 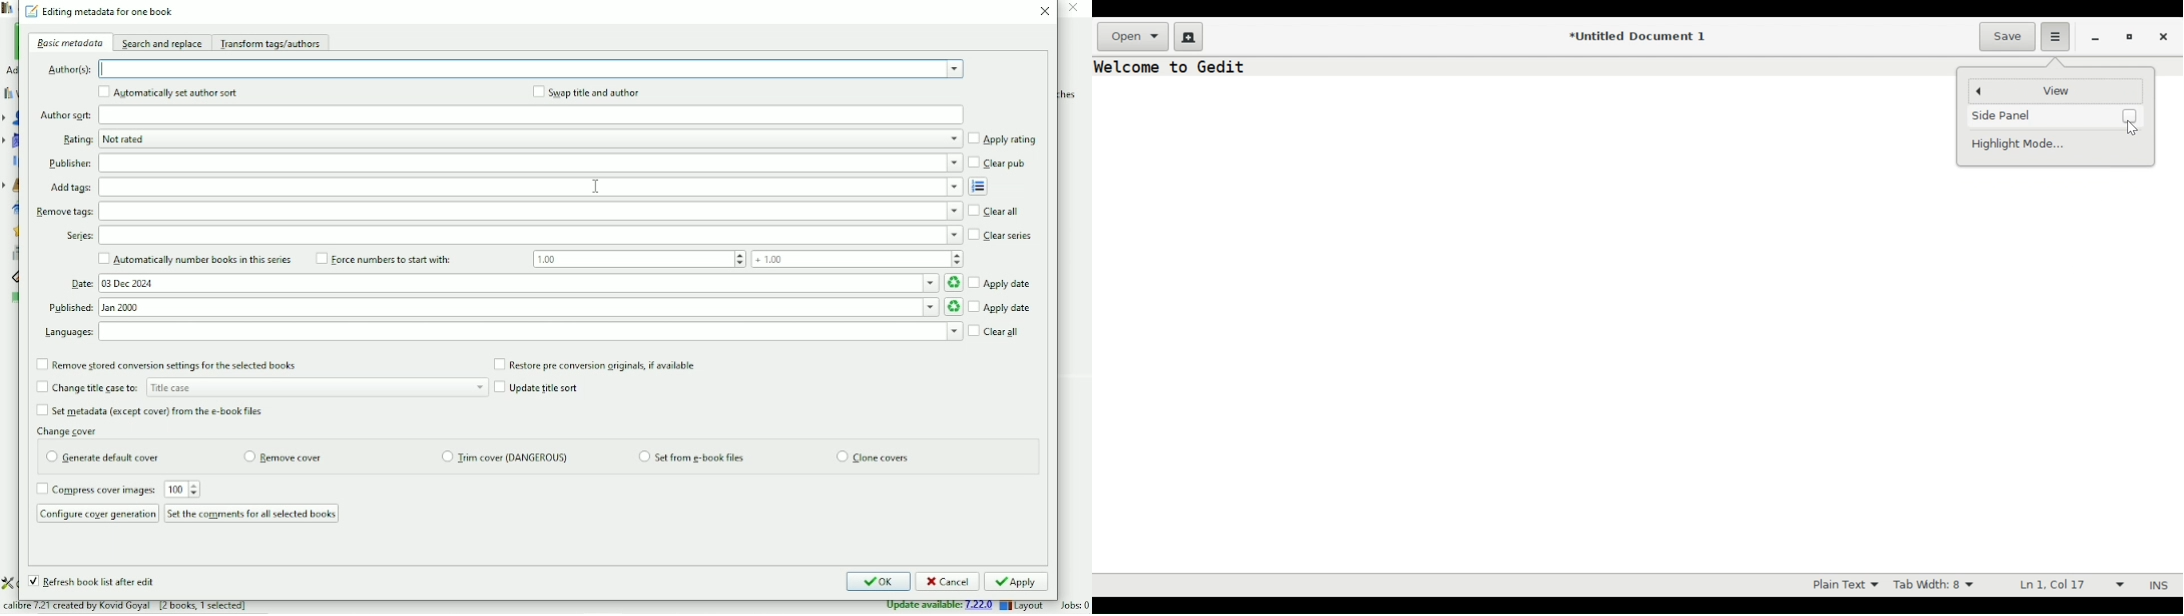 I want to click on remove tags, so click(x=65, y=212).